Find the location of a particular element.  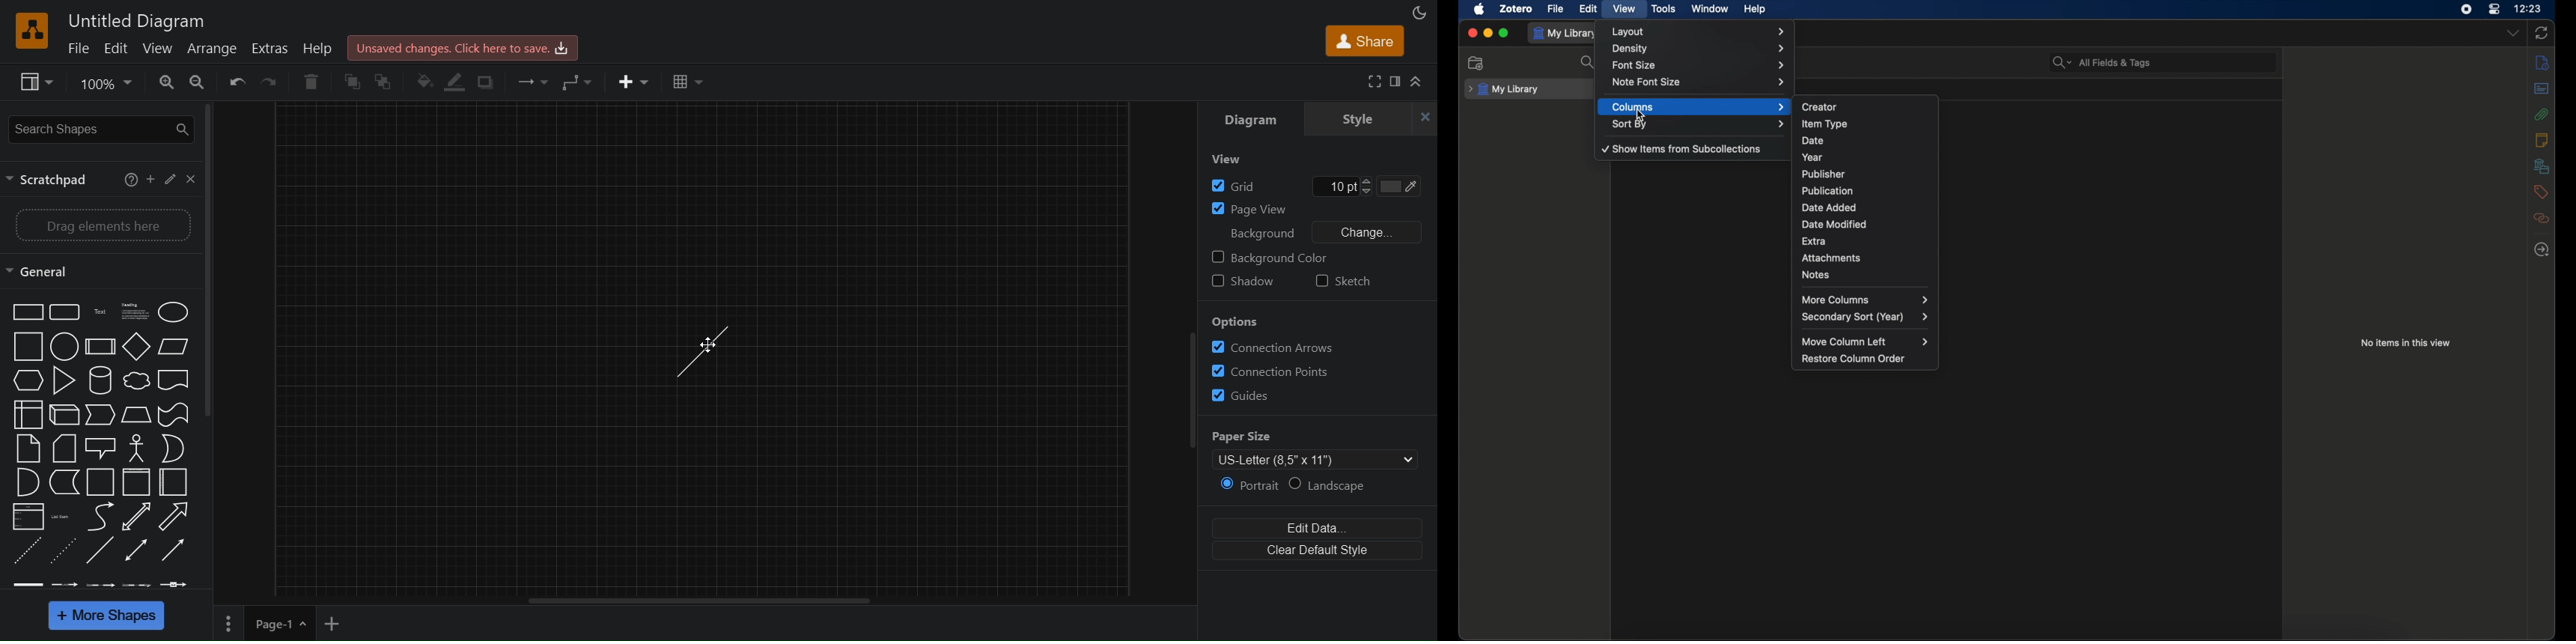

Square is located at coordinates (26, 346).